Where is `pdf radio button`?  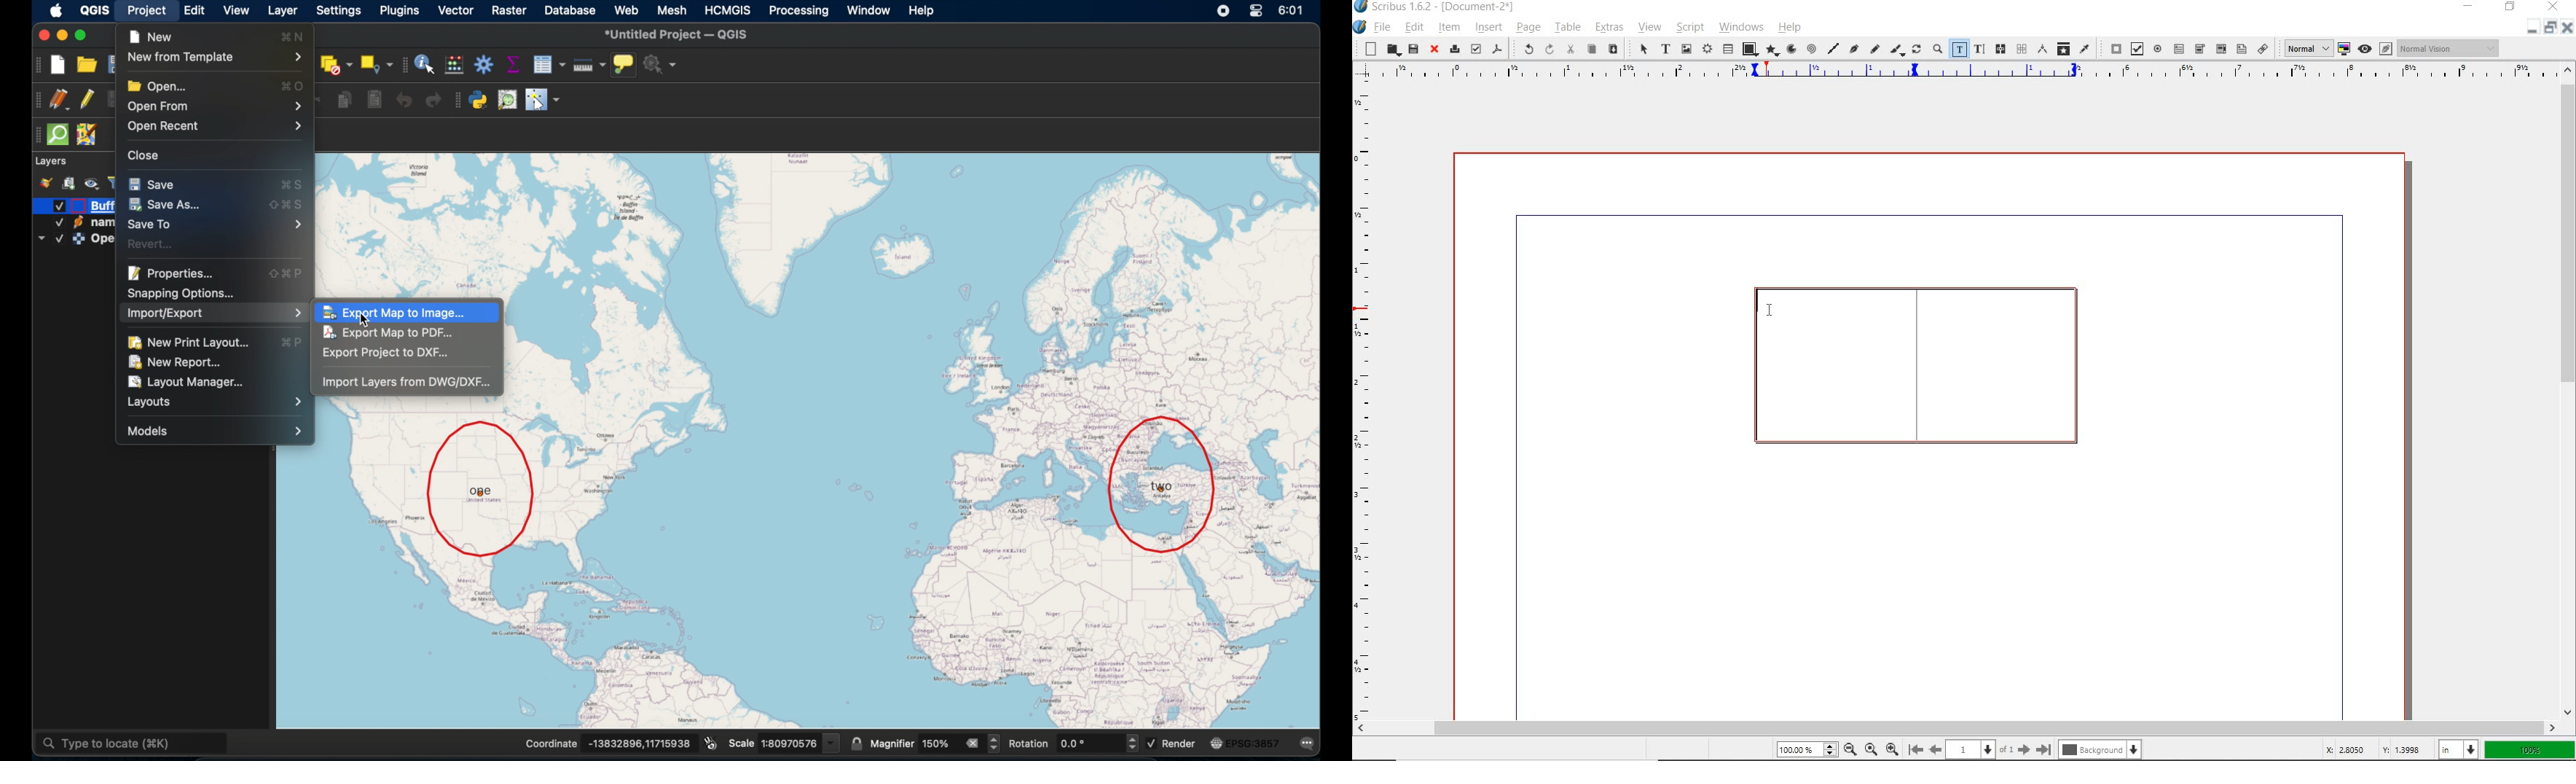
pdf radio button is located at coordinates (2157, 49).